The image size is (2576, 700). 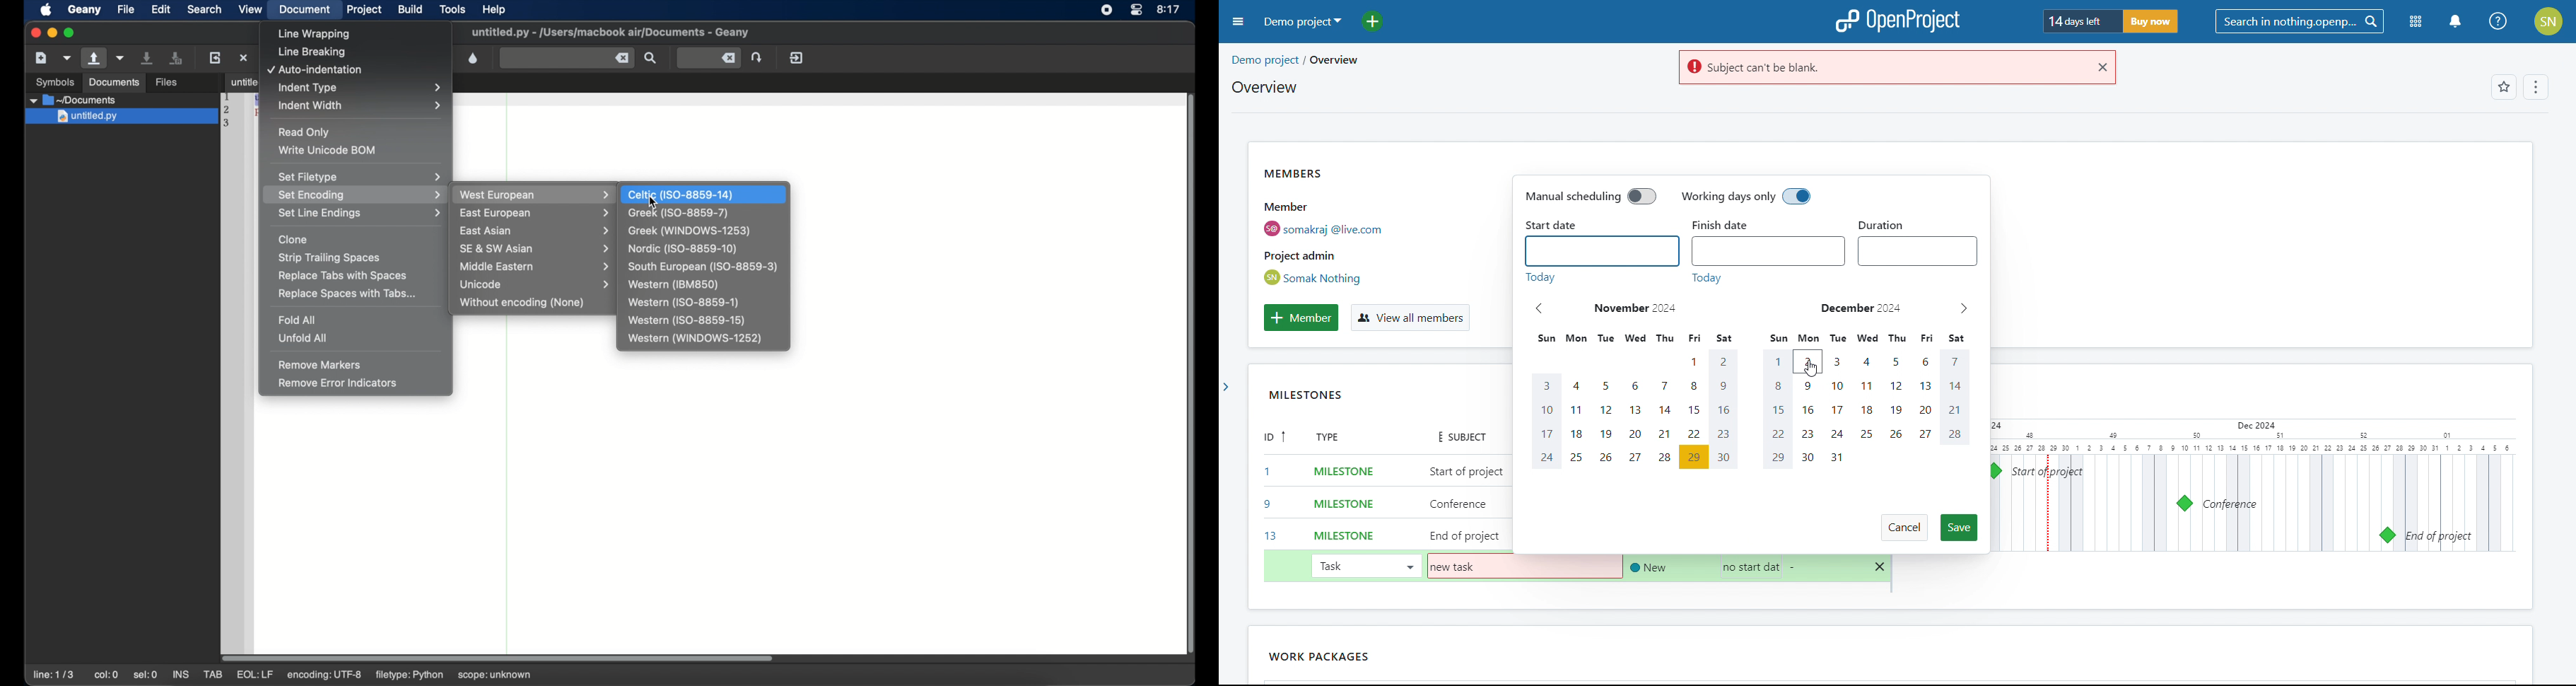 What do you see at coordinates (1904, 528) in the screenshot?
I see `cancel` at bounding box center [1904, 528].